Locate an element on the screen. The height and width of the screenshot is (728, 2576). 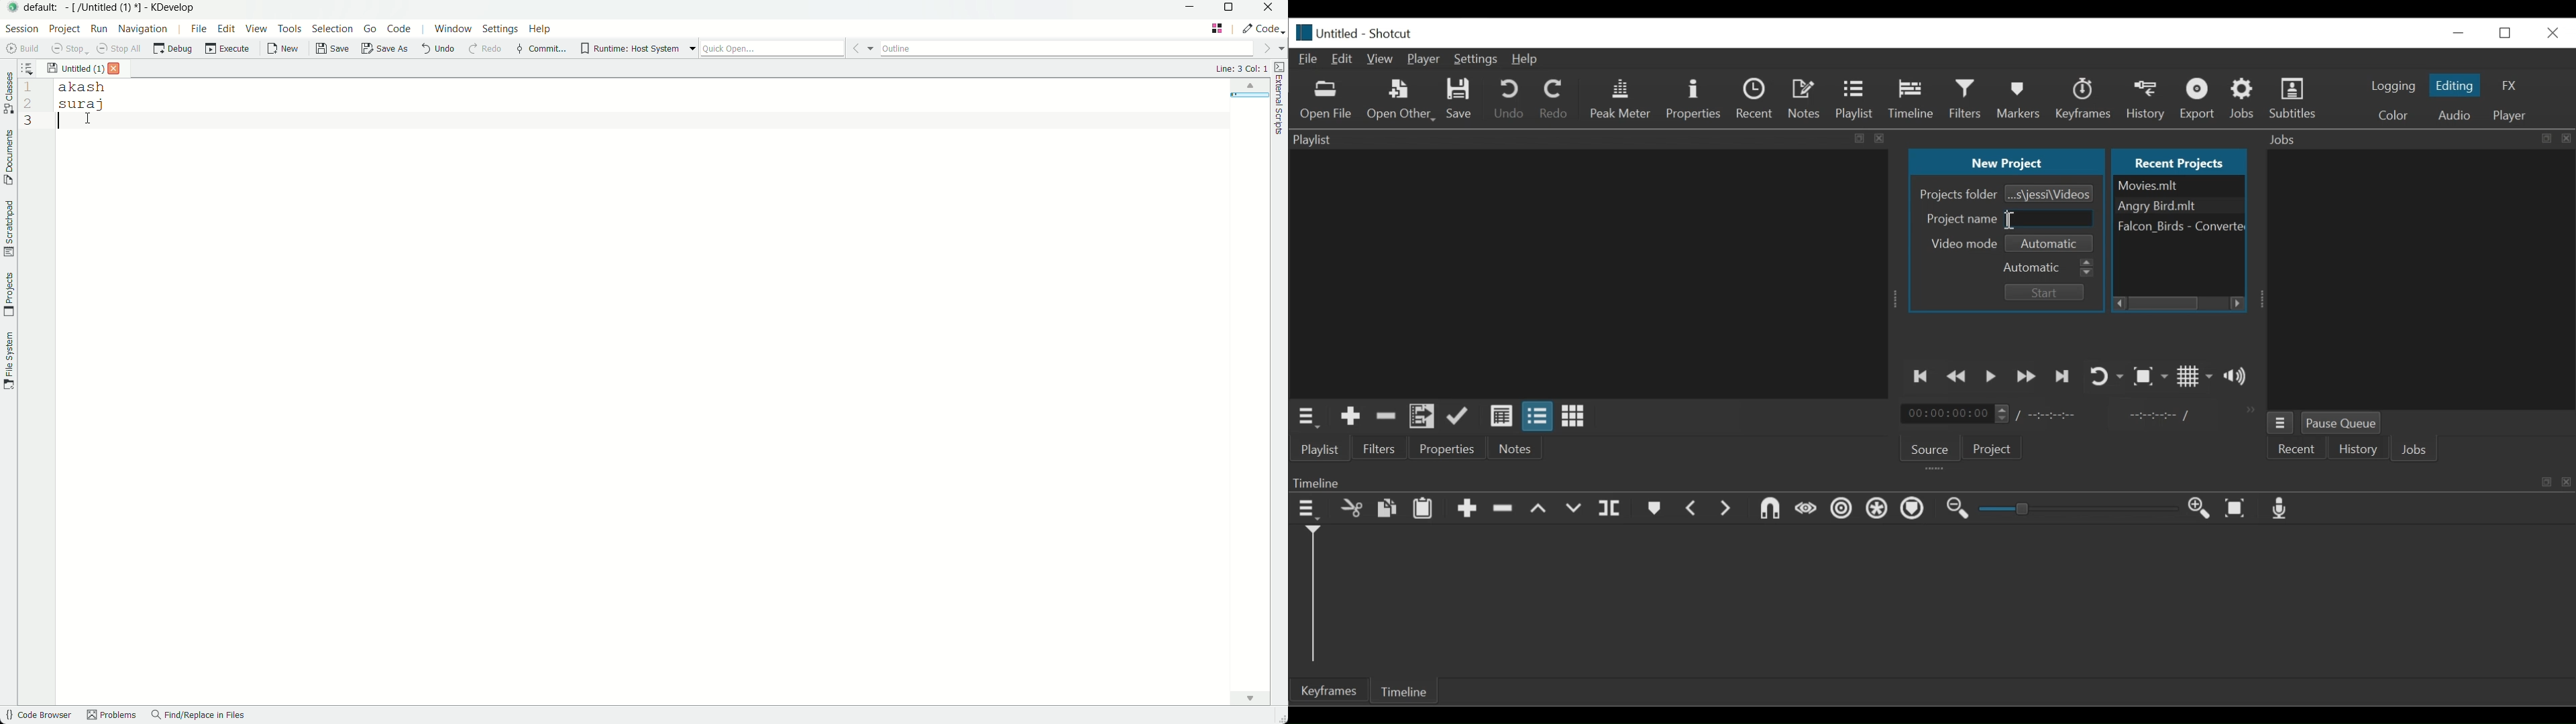
Project Name Field is located at coordinates (2051, 219).